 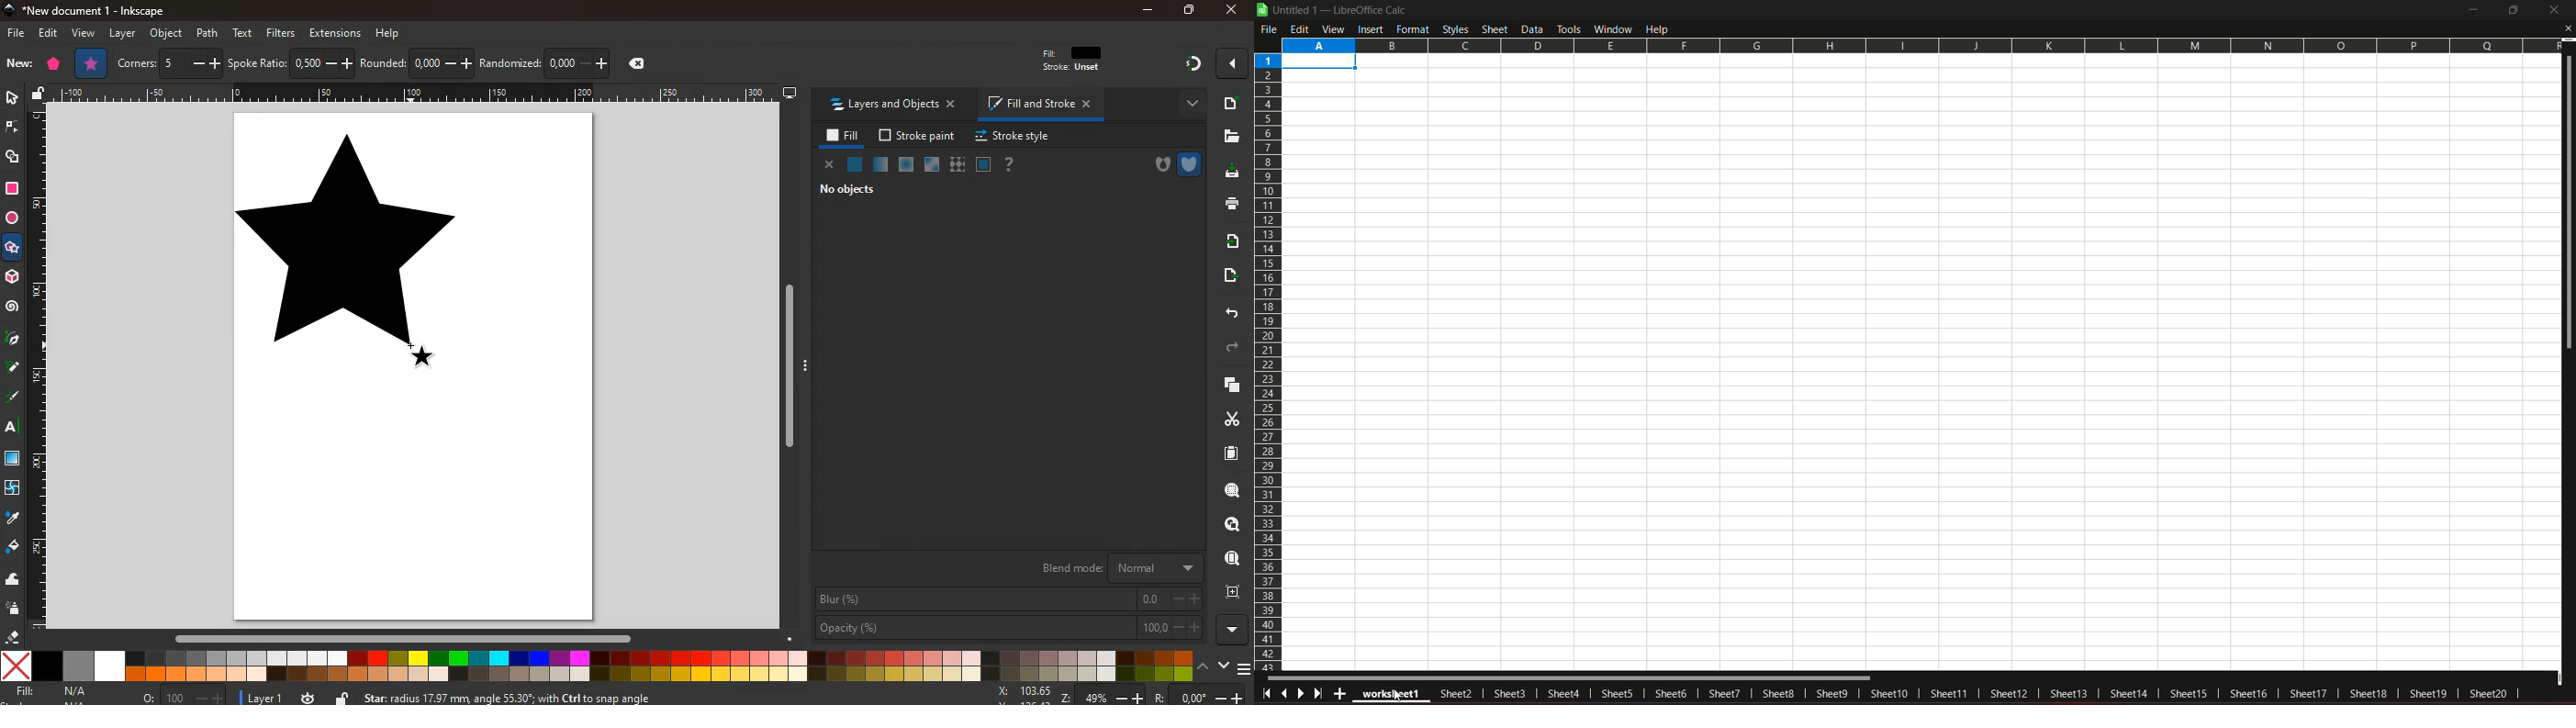 I want to click on spiral, so click(x=14, y=310).